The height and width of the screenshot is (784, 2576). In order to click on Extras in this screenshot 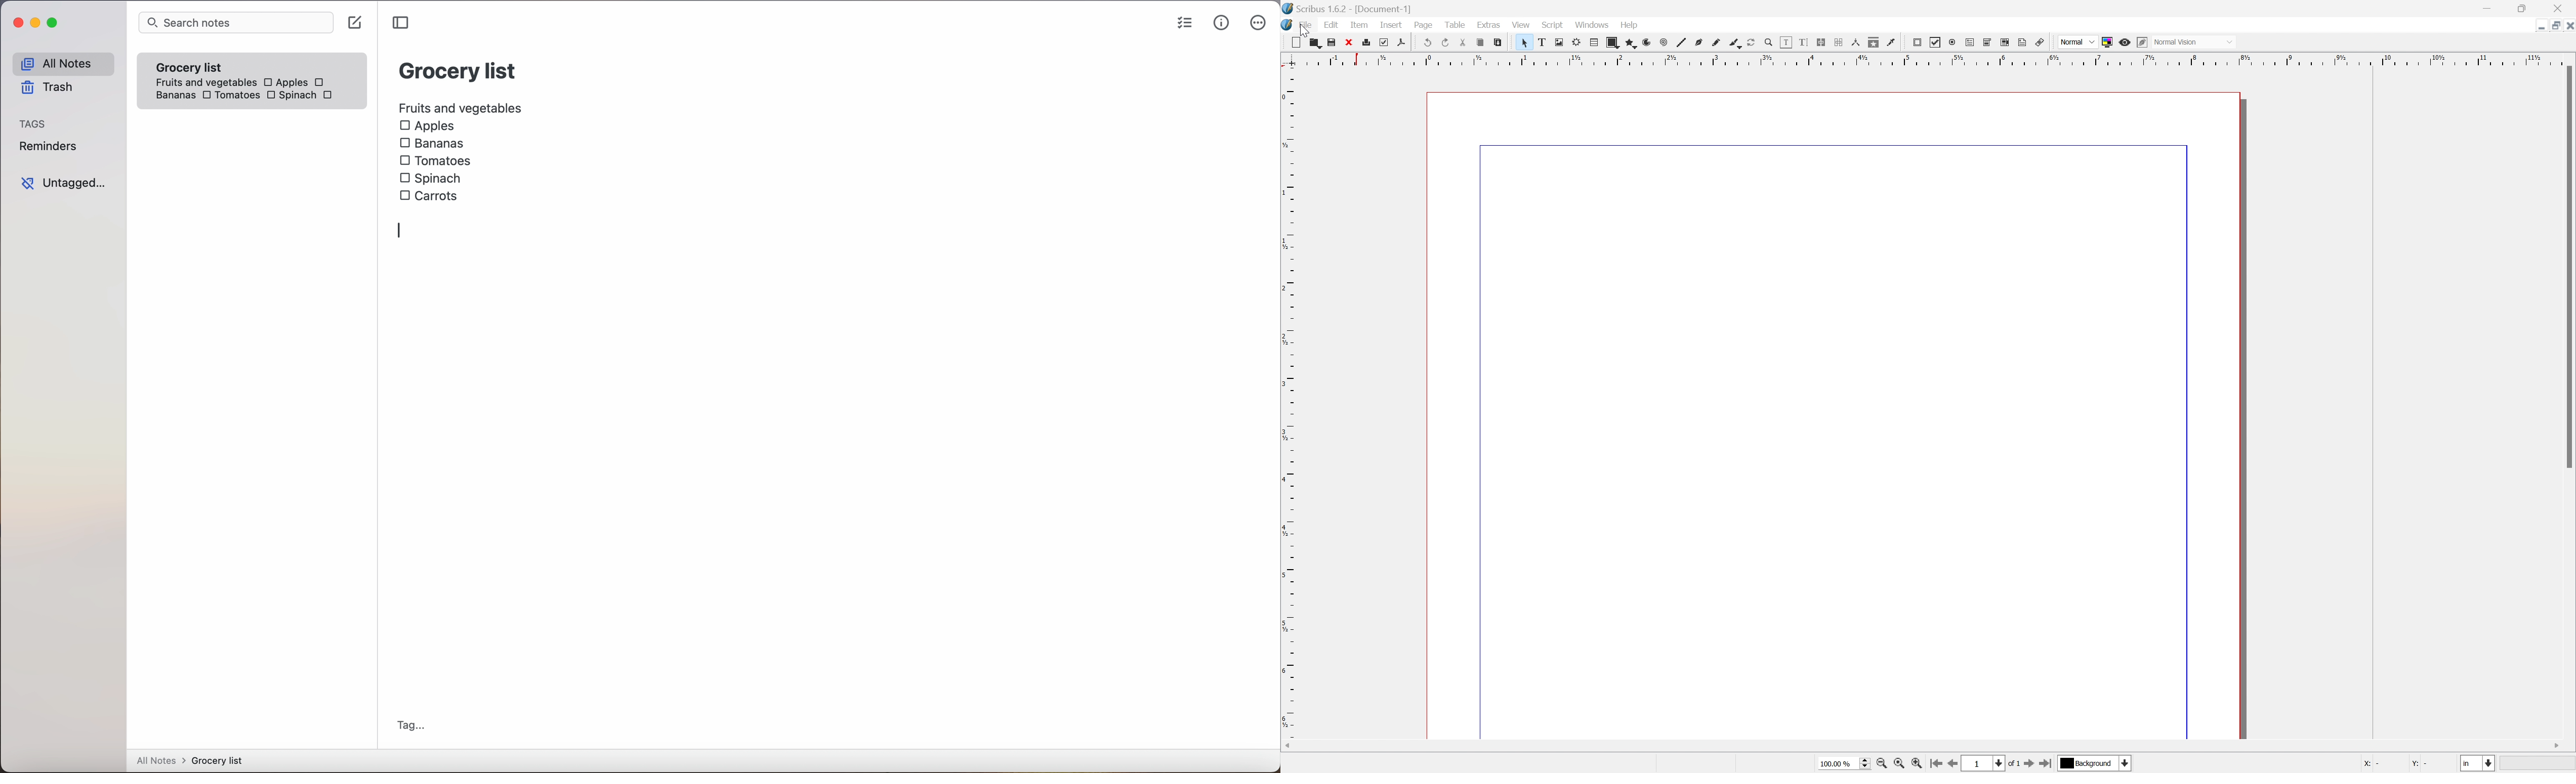, I will do `click(1489, 26)`.